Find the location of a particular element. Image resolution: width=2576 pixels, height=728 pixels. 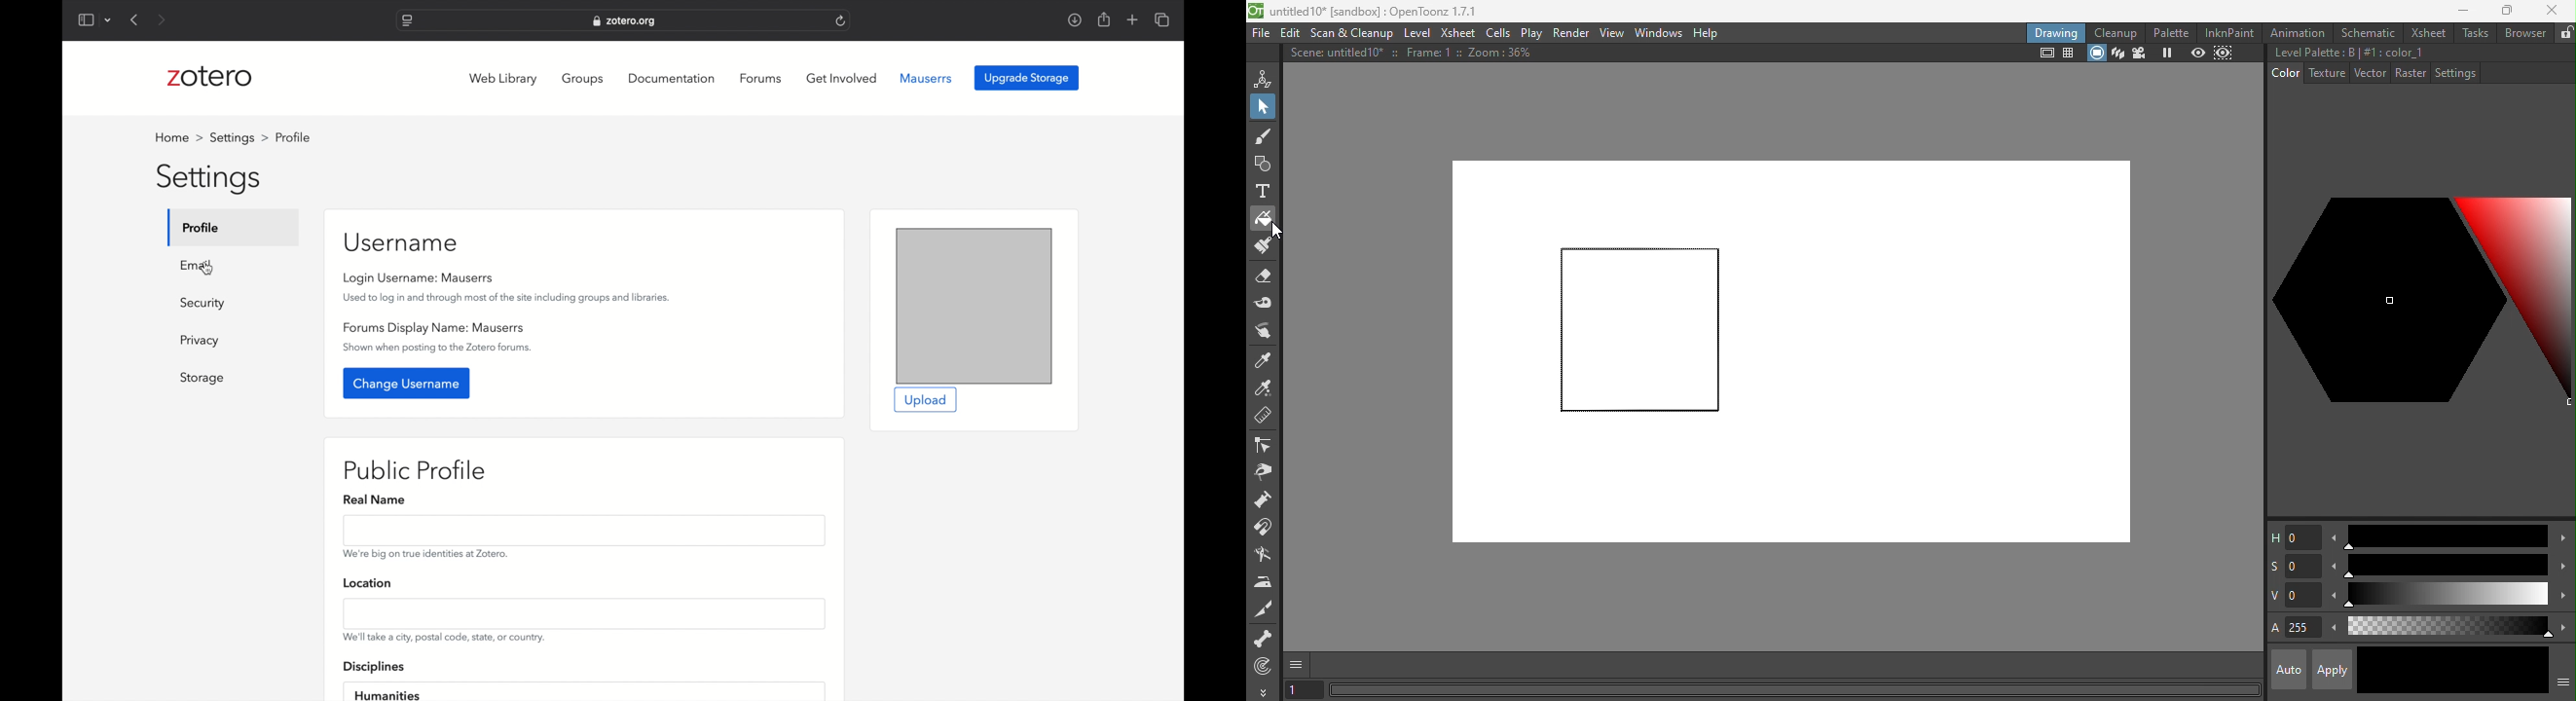

login username: mauserrs is located at coordinates (418, 278).